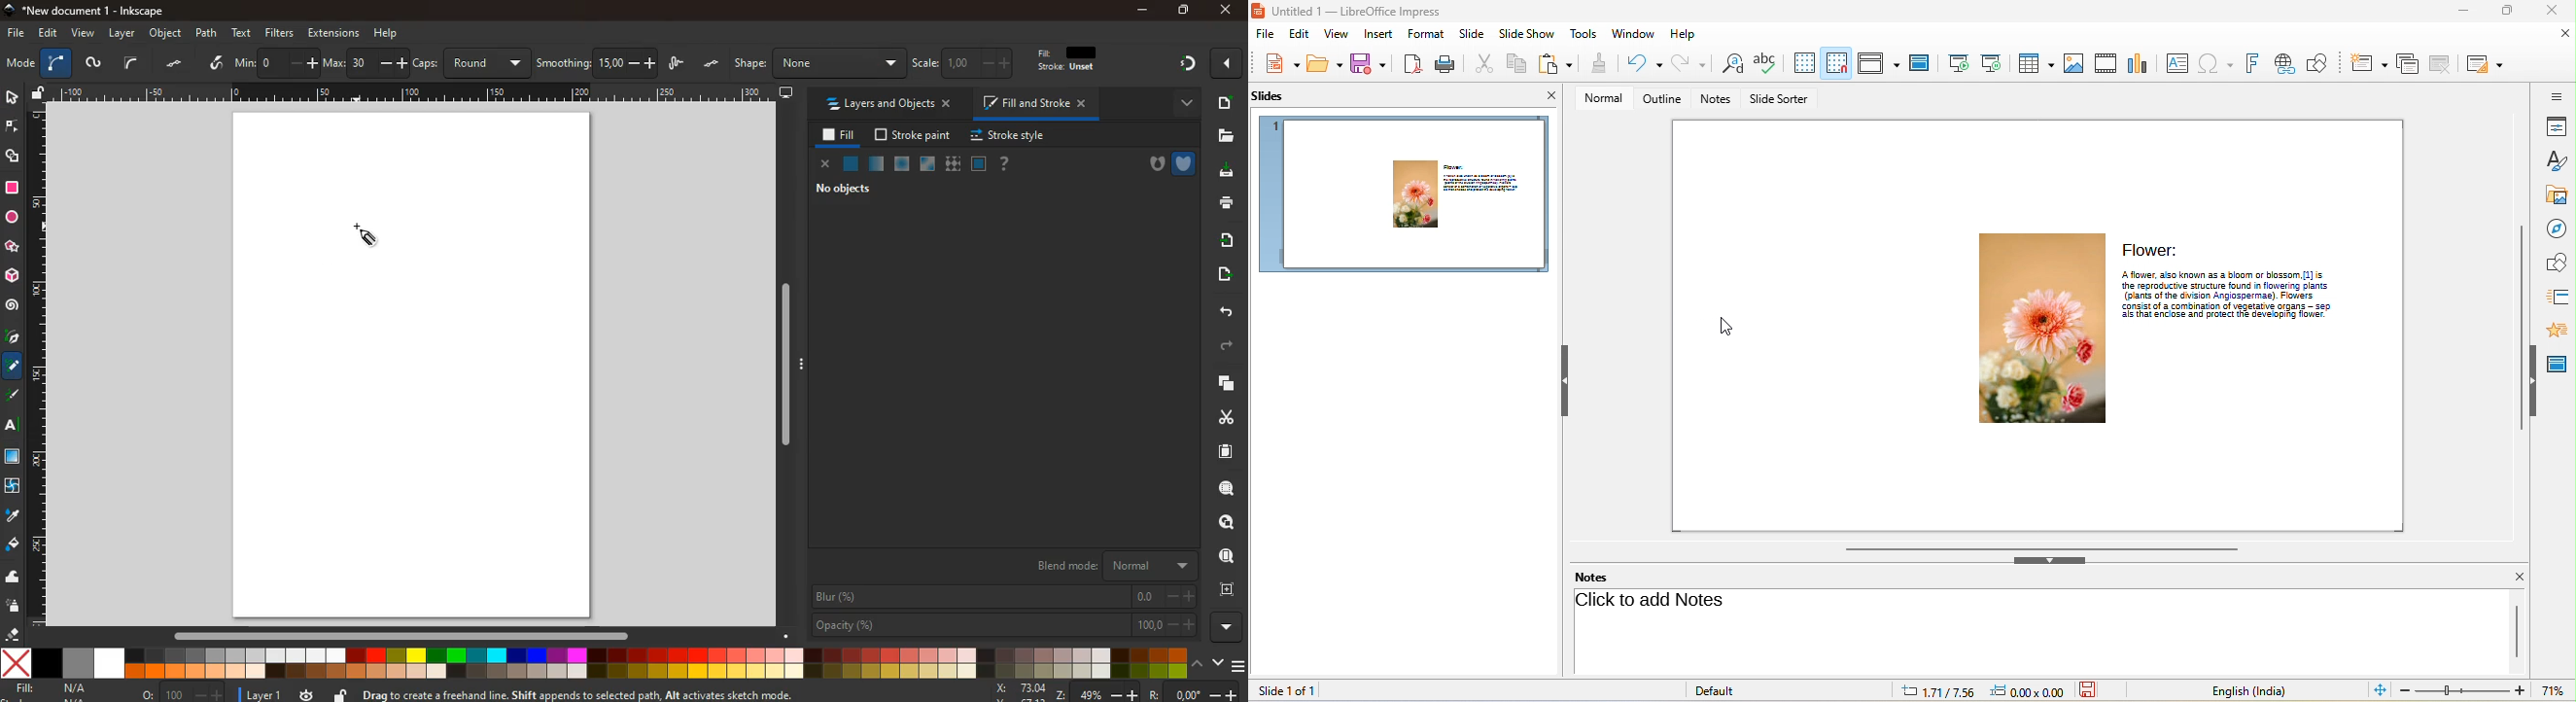 This screenshot has height=728, width=2576. I want to click on more, so click(1183, 104).